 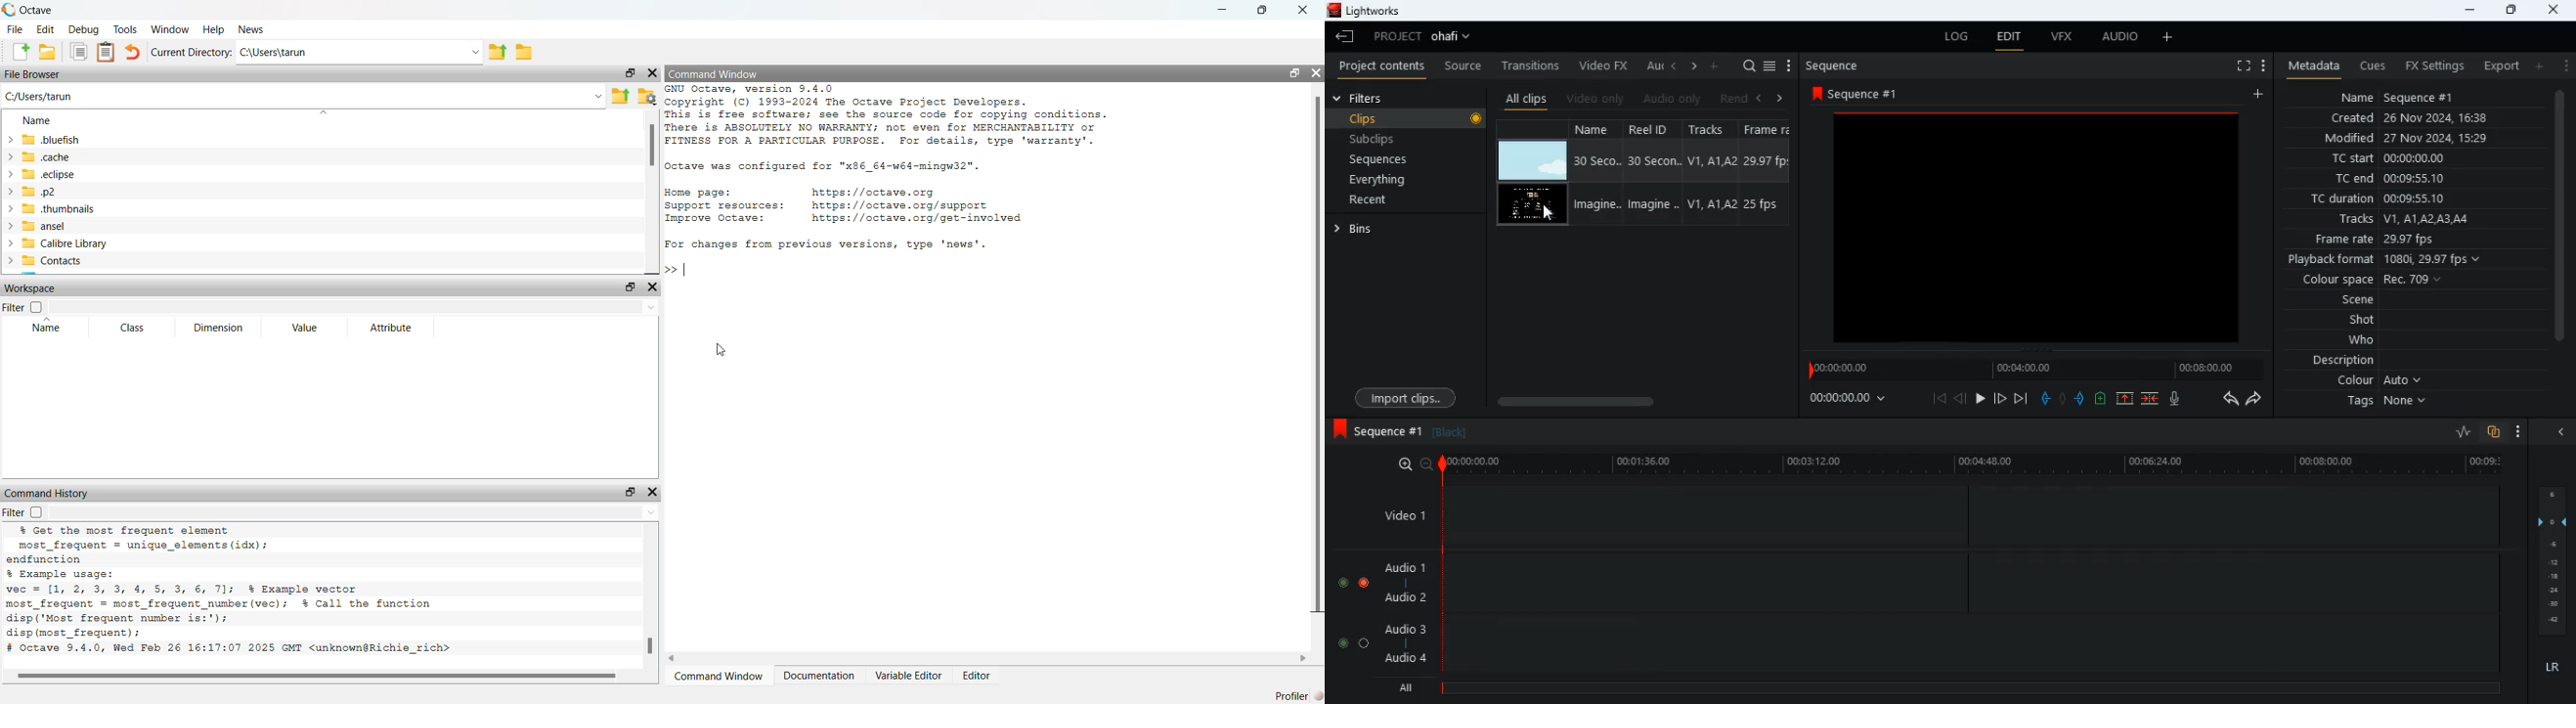 I want to click on name, so click(x=1598, y=128).